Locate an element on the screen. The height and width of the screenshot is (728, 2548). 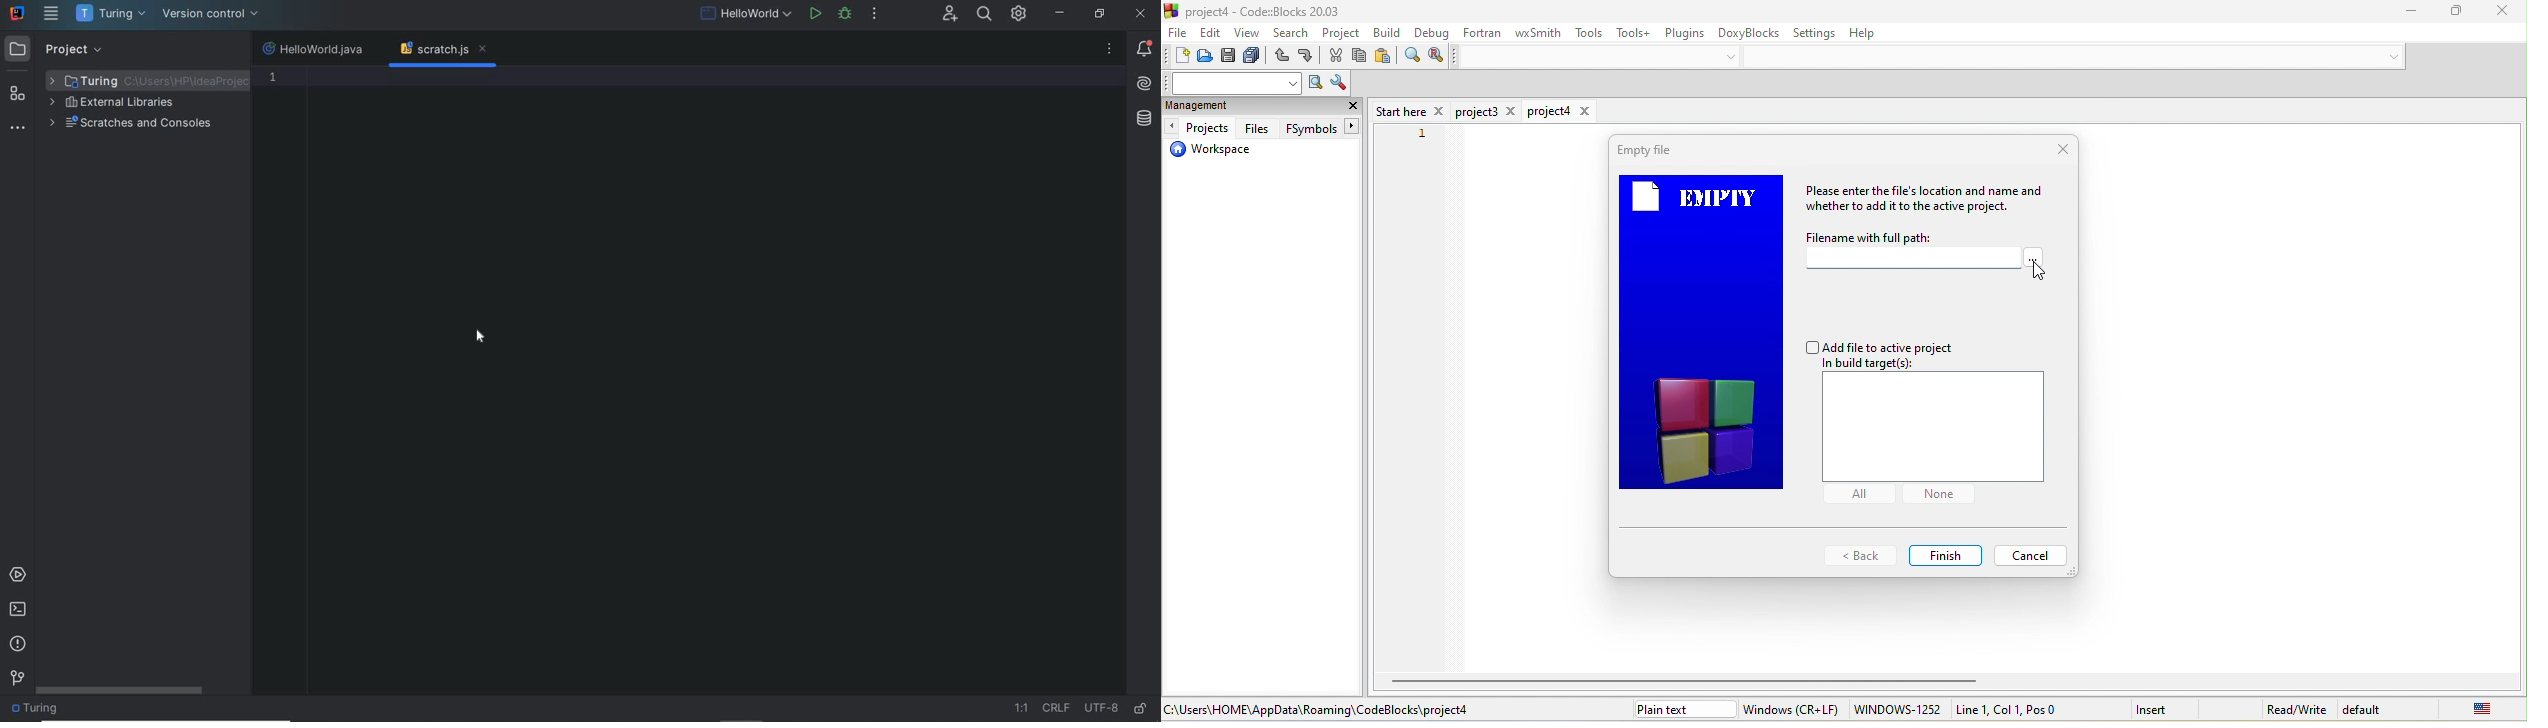
cancel is located at coordinates (2030, 554).